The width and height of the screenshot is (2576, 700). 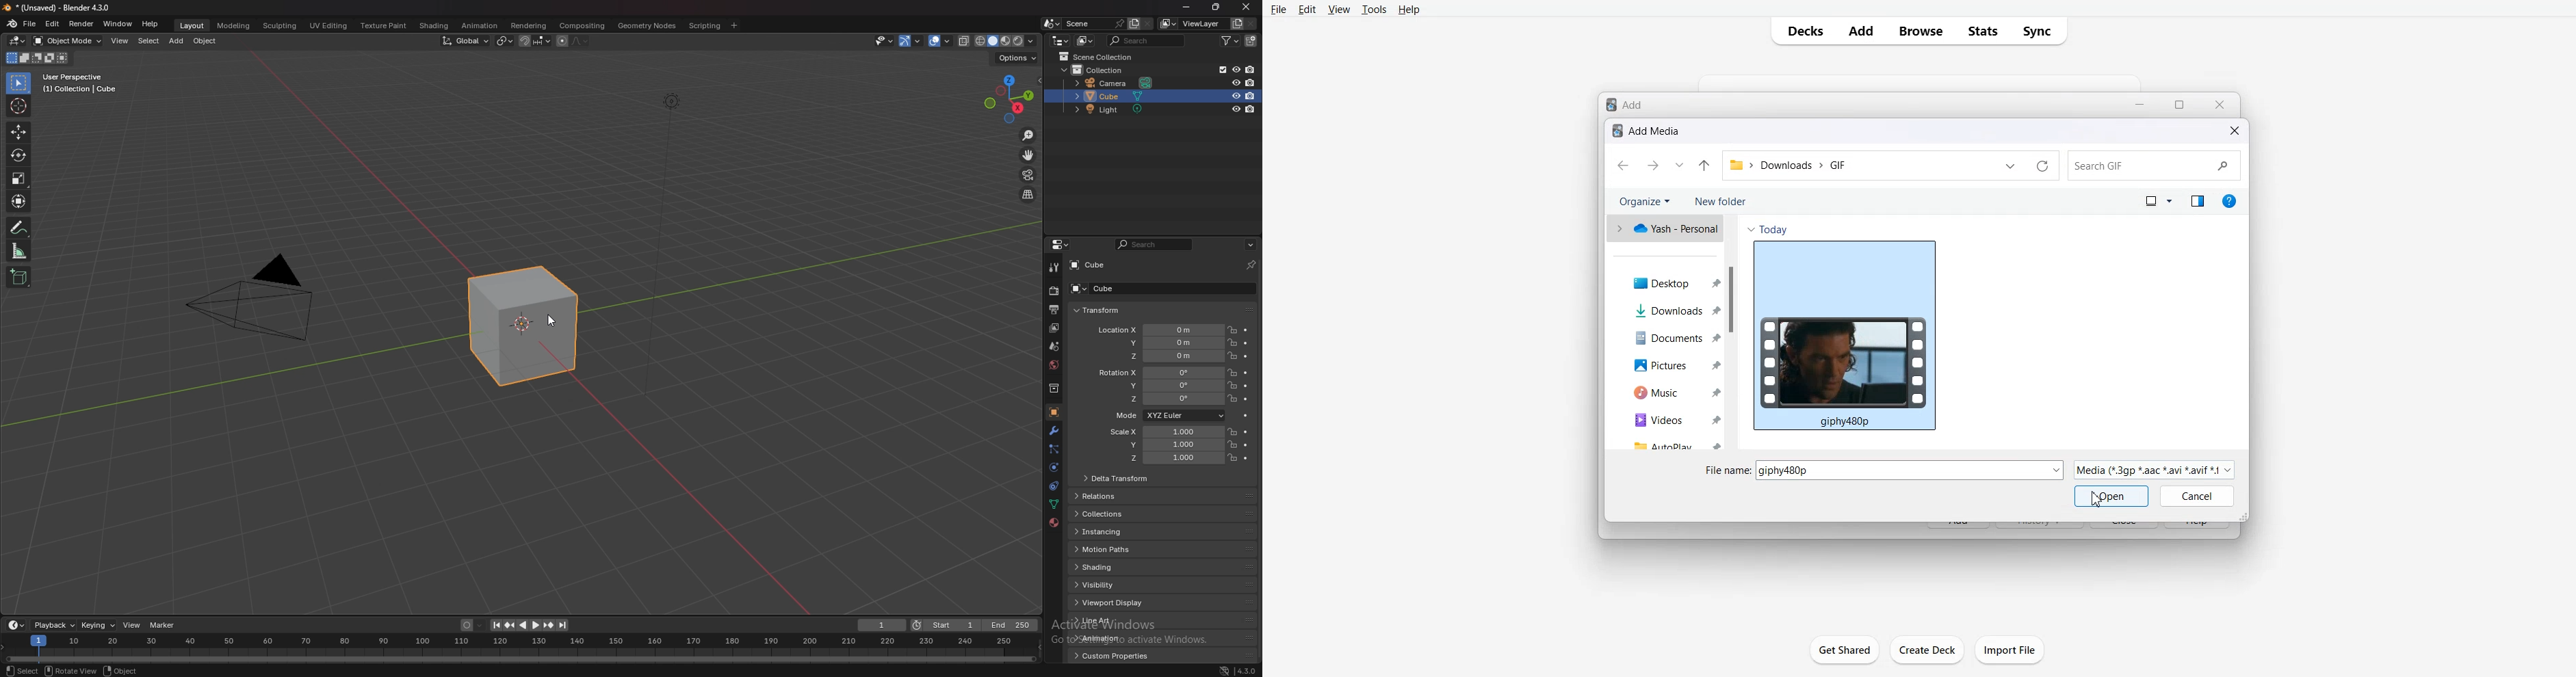 I want to click on Go back, so click(x=1623, y=166).